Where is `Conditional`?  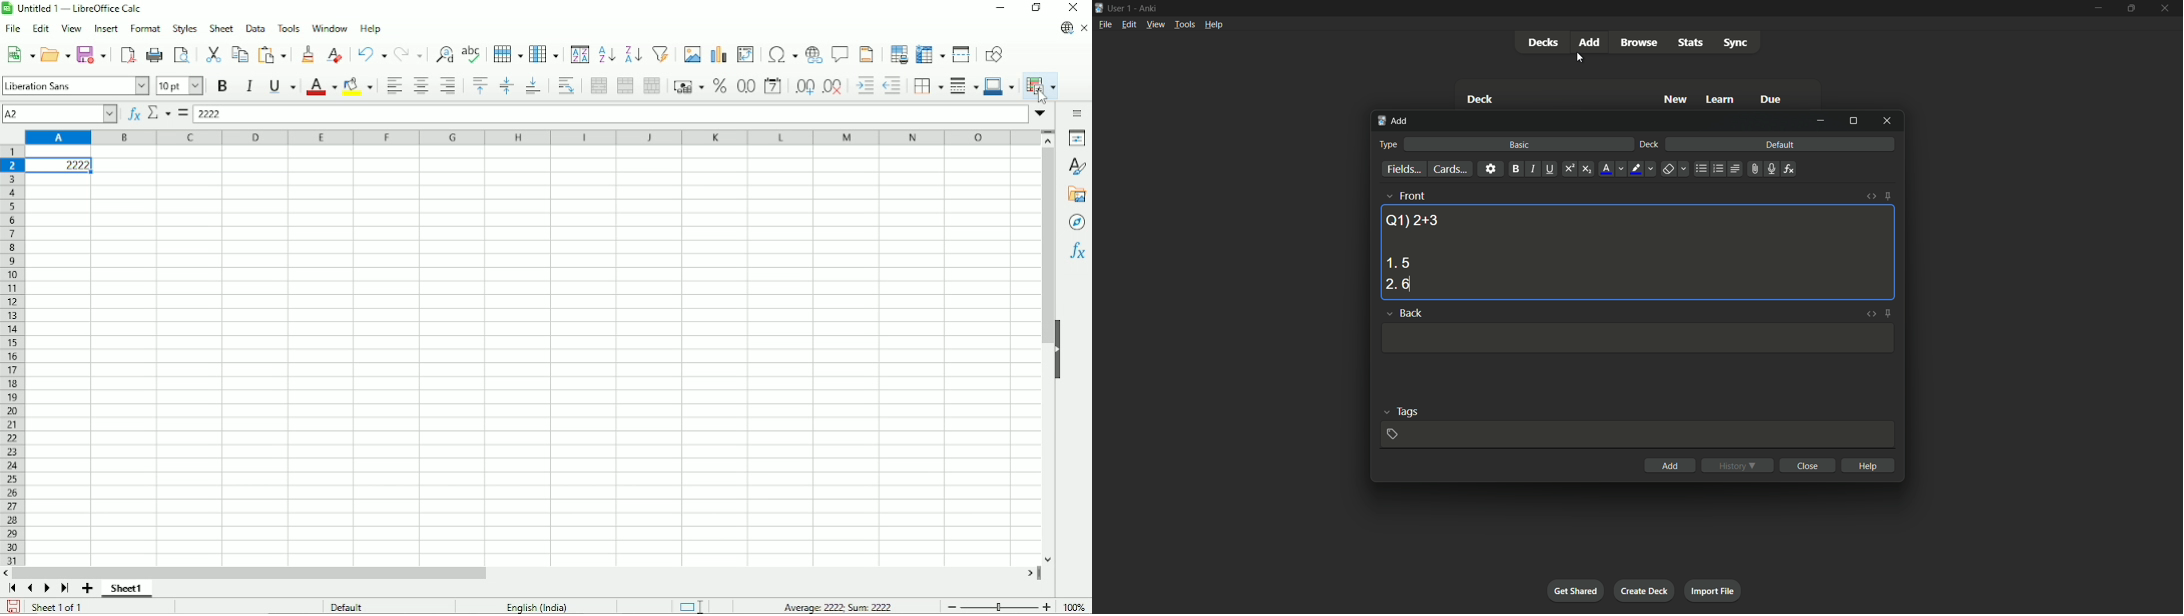 Conditional is located at coordinates (1040, 86).